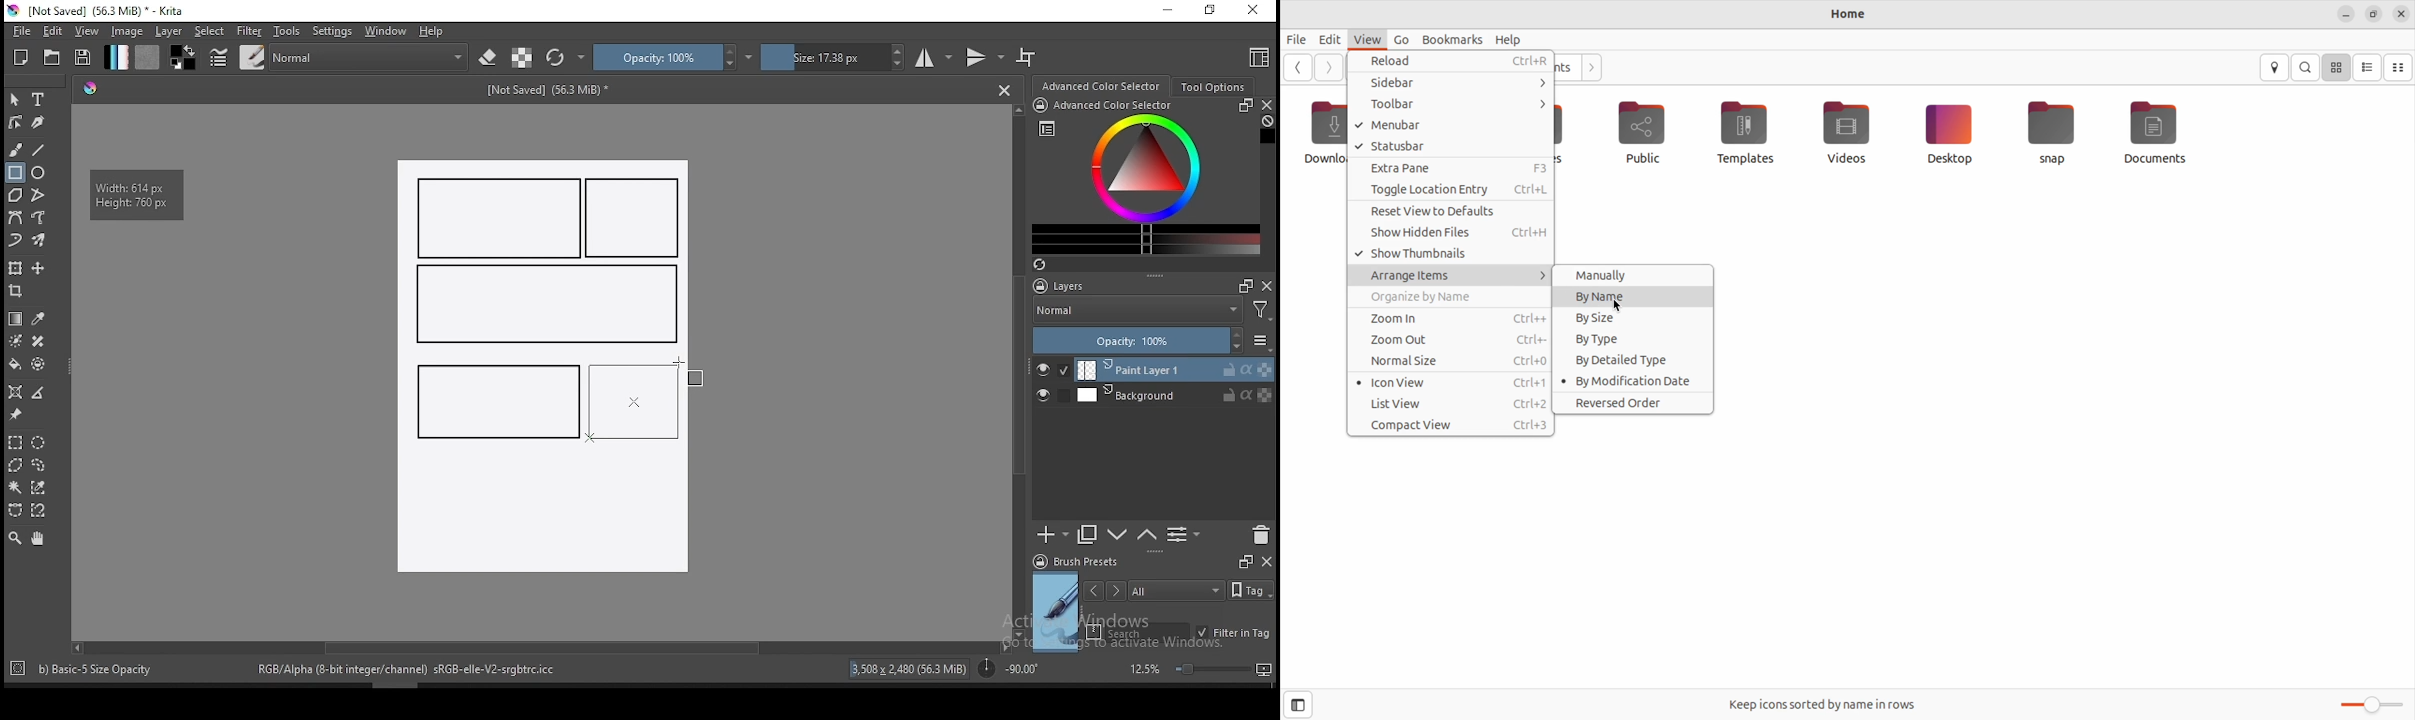  Describe the element at coordinates (332, 31) in the screenshot. I see `settings` at that location.